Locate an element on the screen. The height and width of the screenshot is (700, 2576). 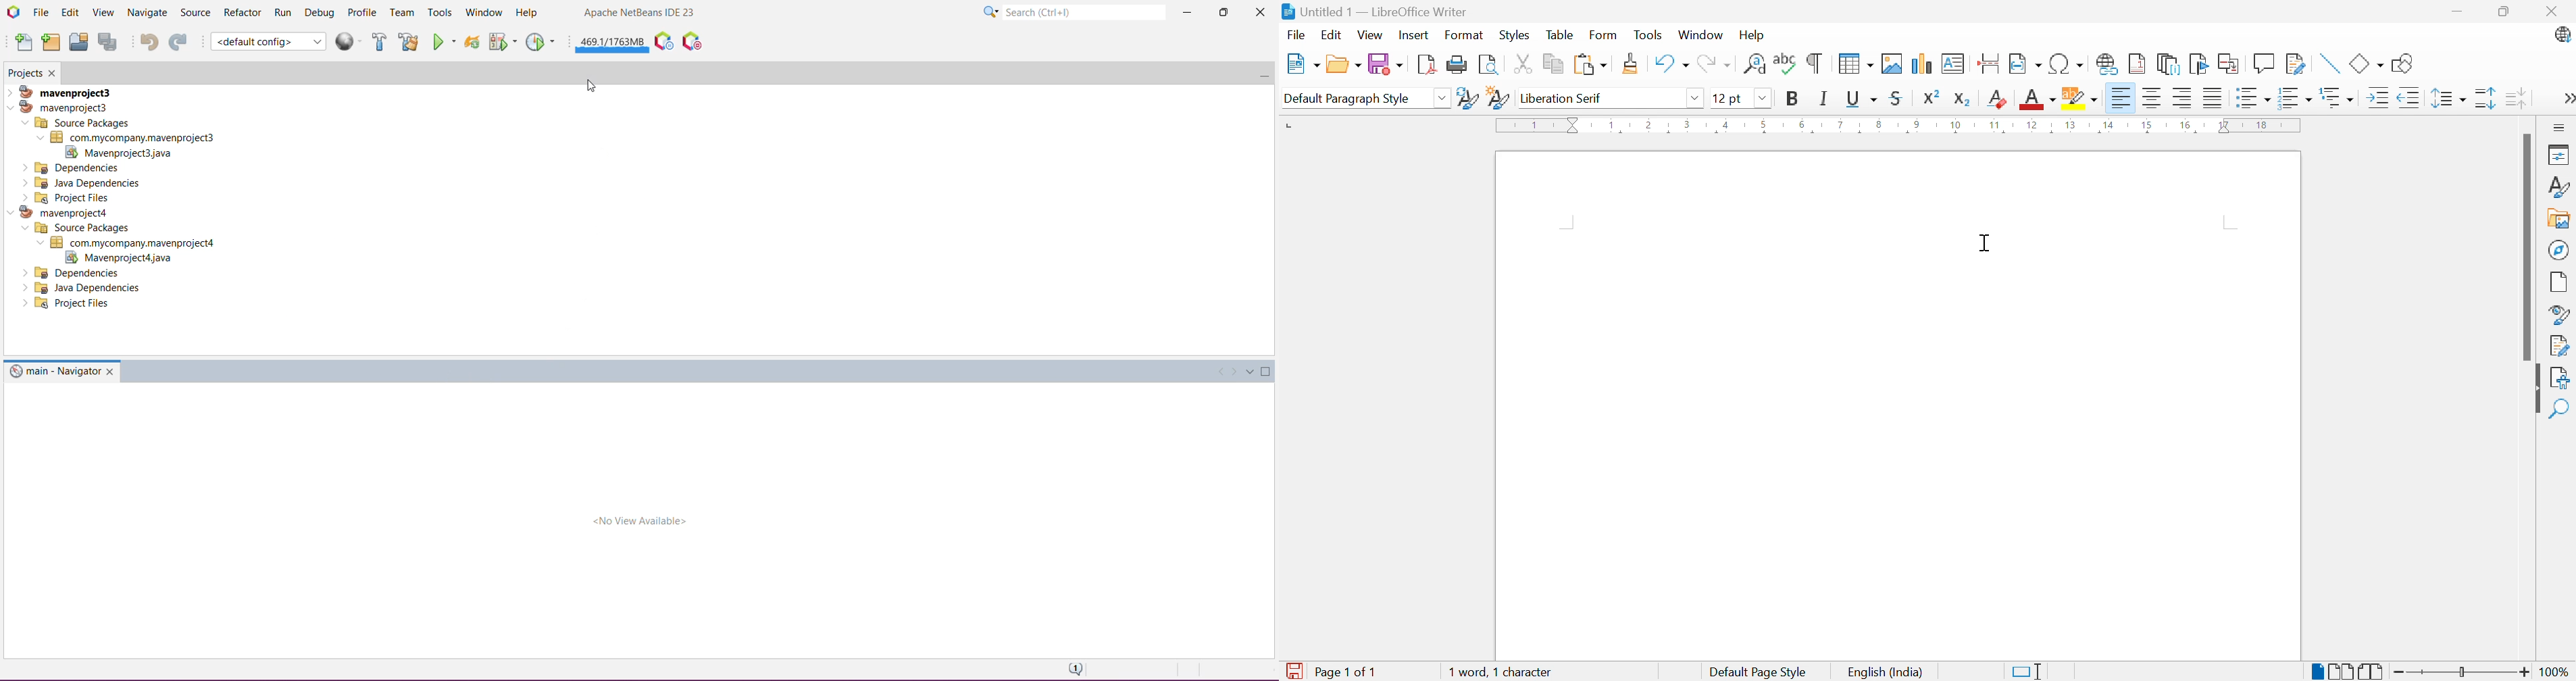
Insert Hyperlink is located at coordinates (2105, 64).